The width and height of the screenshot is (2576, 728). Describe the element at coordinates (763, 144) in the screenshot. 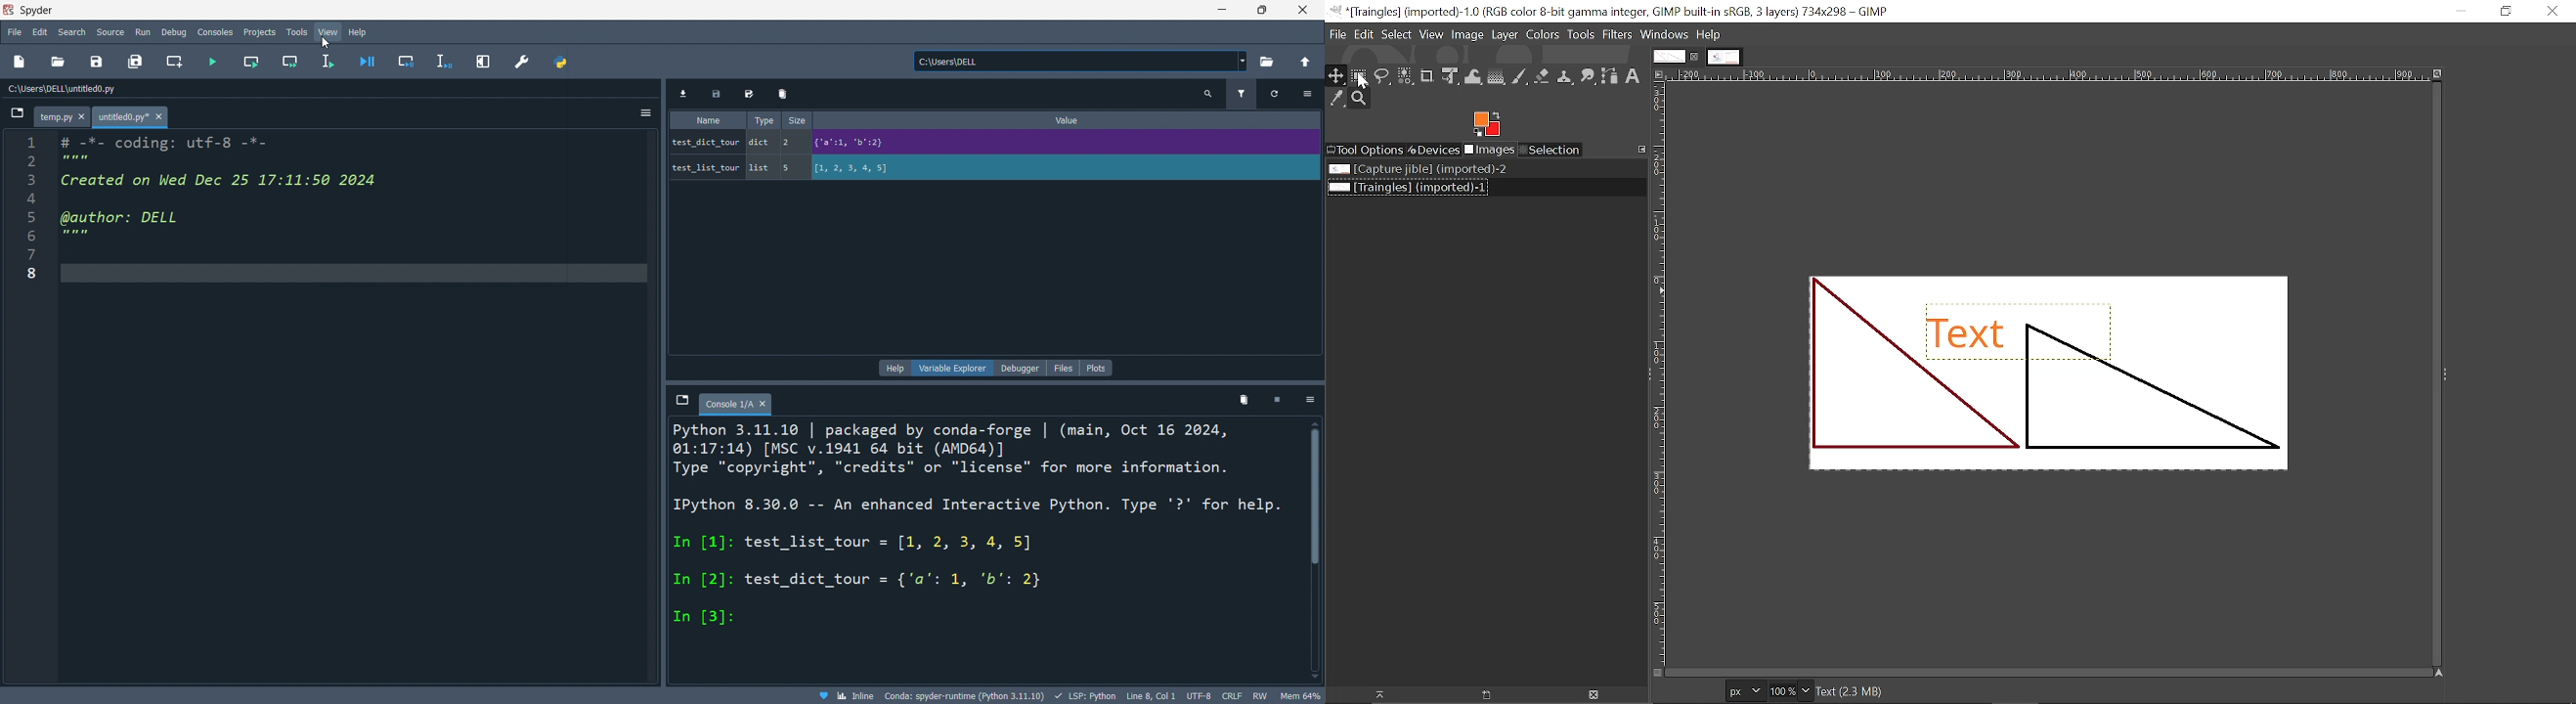

I see `dict` at that location.